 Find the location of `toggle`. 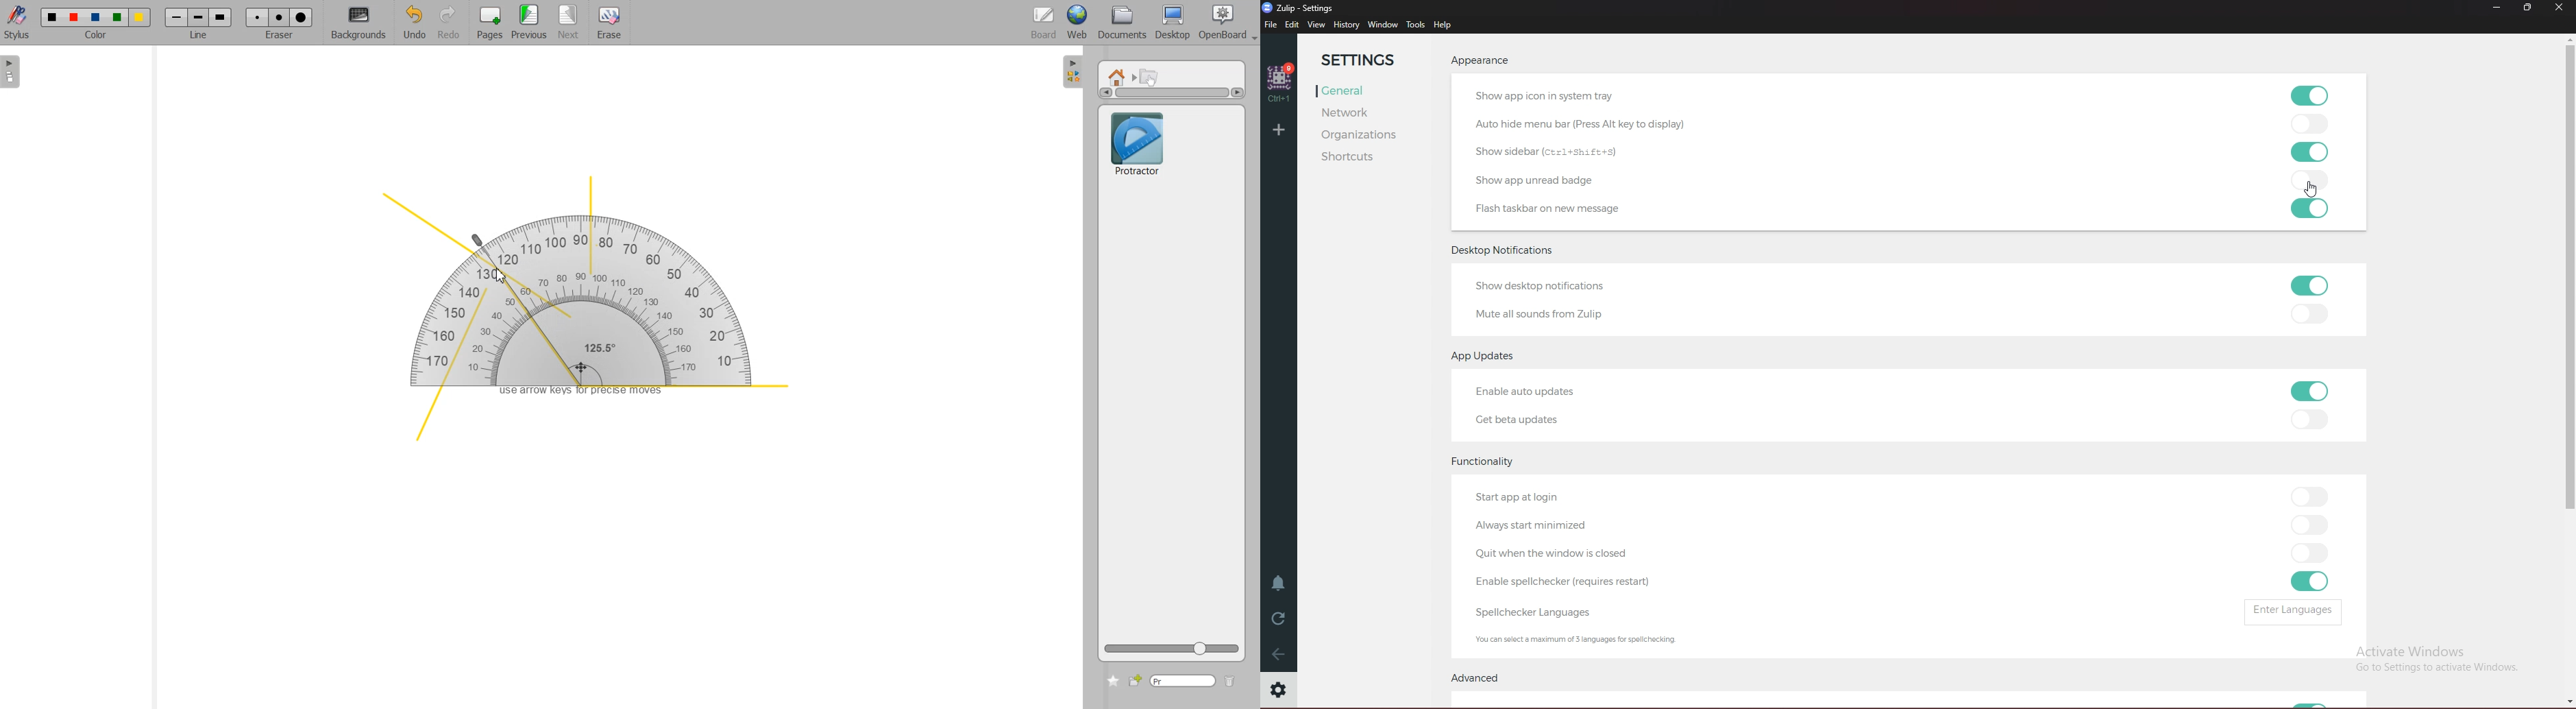

toggle is located at coordinates (2313, 180).